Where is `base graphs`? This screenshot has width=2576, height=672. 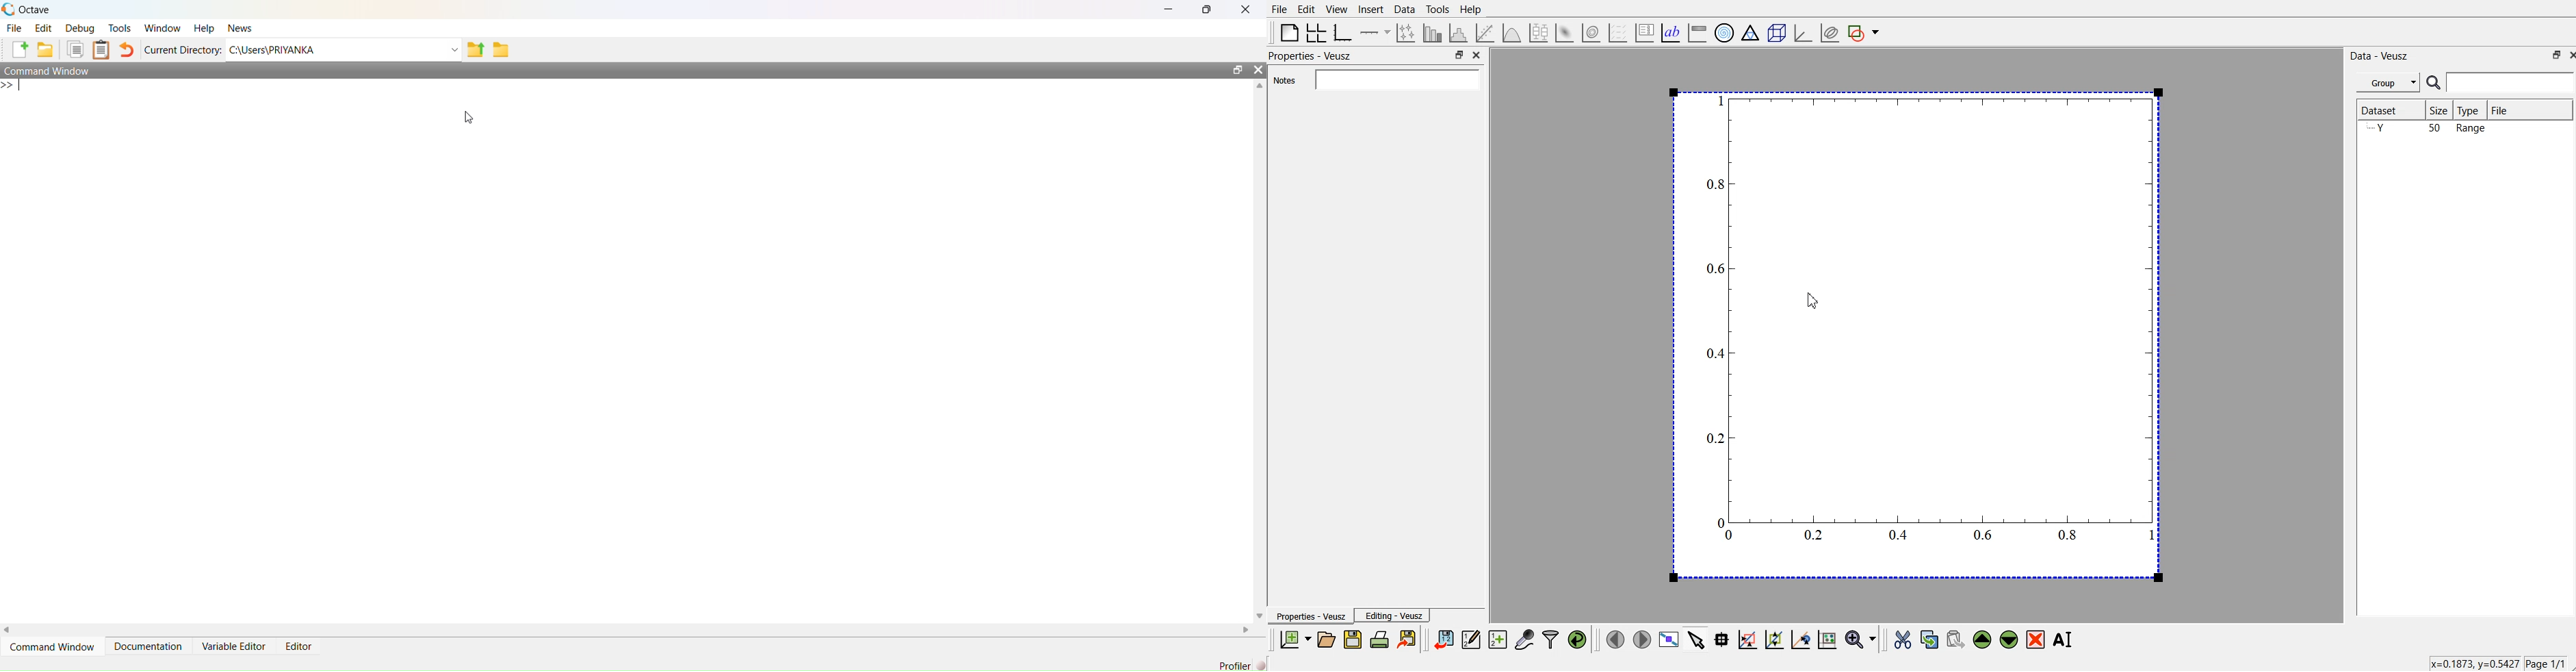 base graphs is located at coordinates (1345, 31).